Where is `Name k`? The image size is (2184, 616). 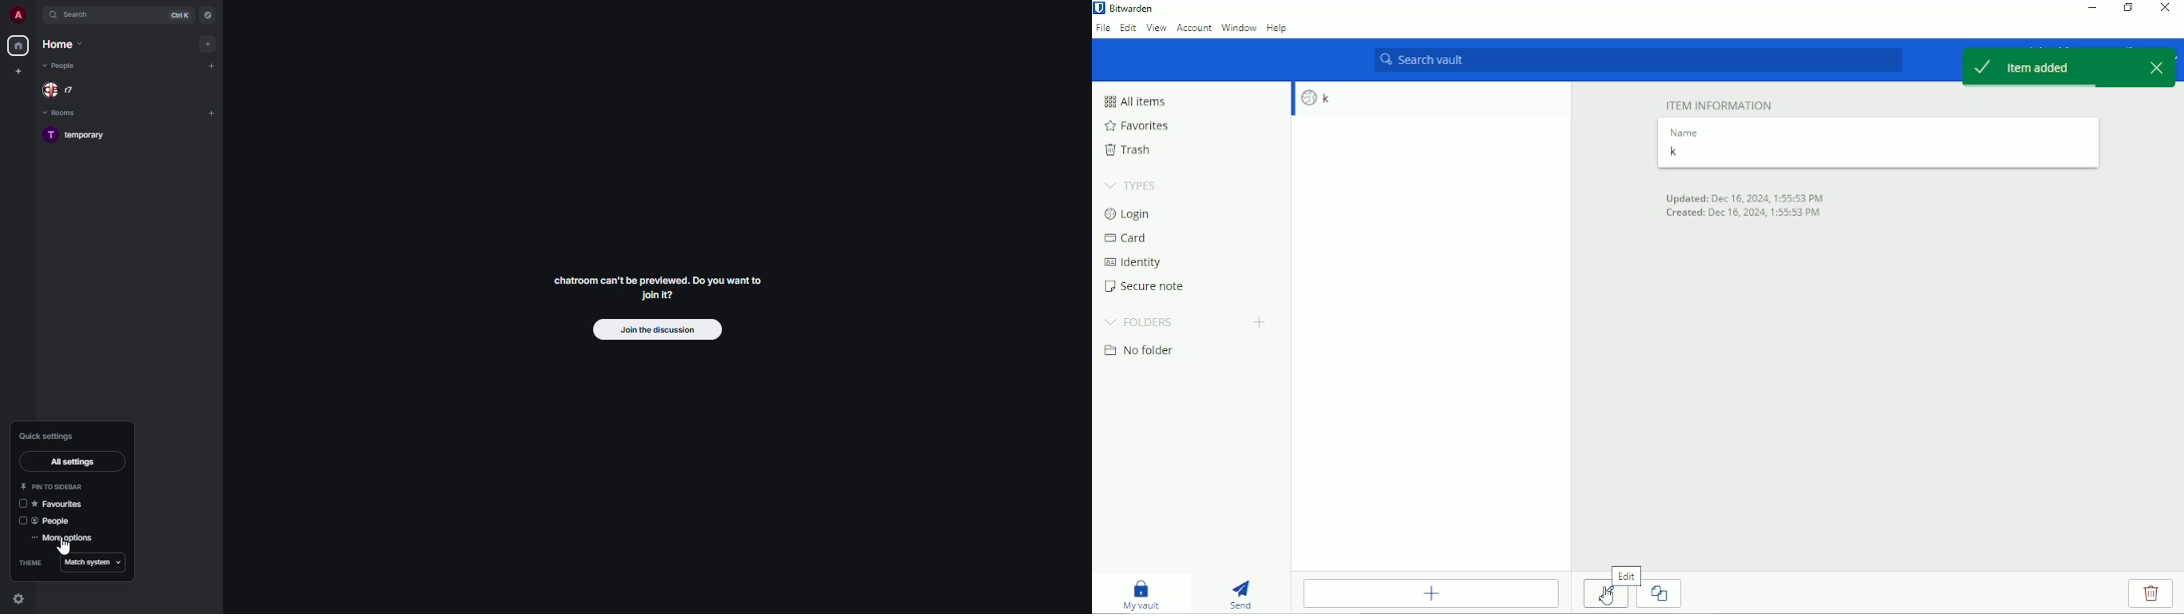
Name k is located at coordinates (1876, 144).